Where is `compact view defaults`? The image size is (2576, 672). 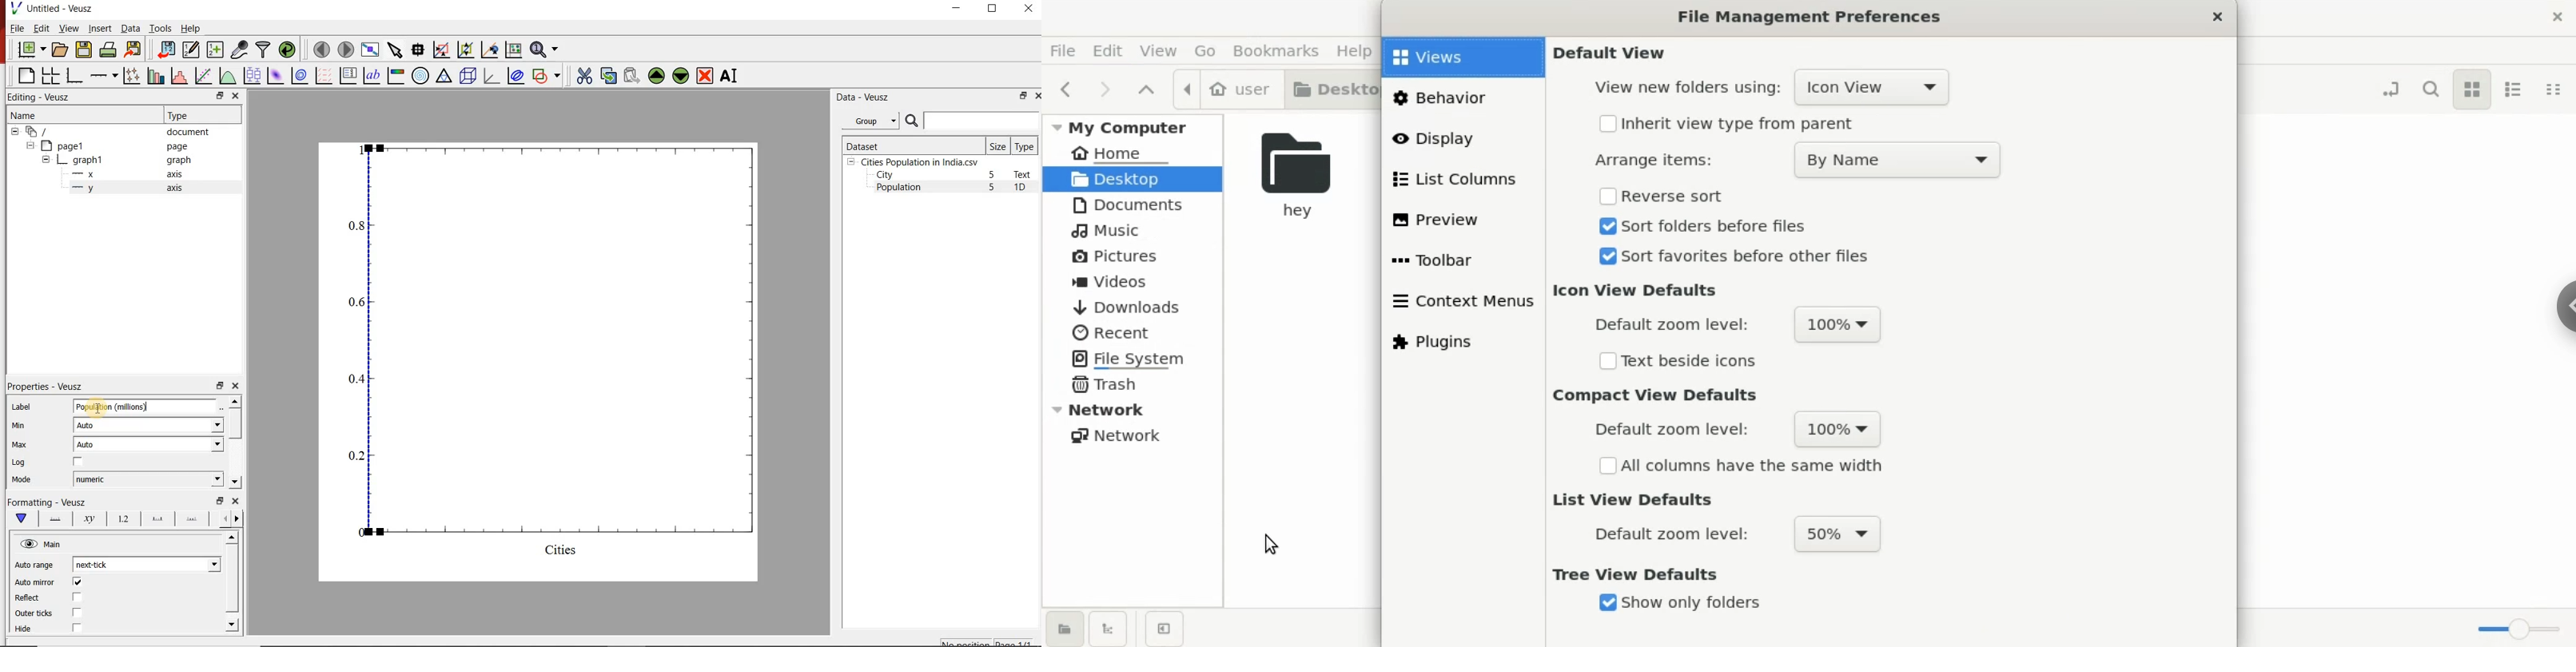
compact view defaults is located at coordinates (1662, 398).